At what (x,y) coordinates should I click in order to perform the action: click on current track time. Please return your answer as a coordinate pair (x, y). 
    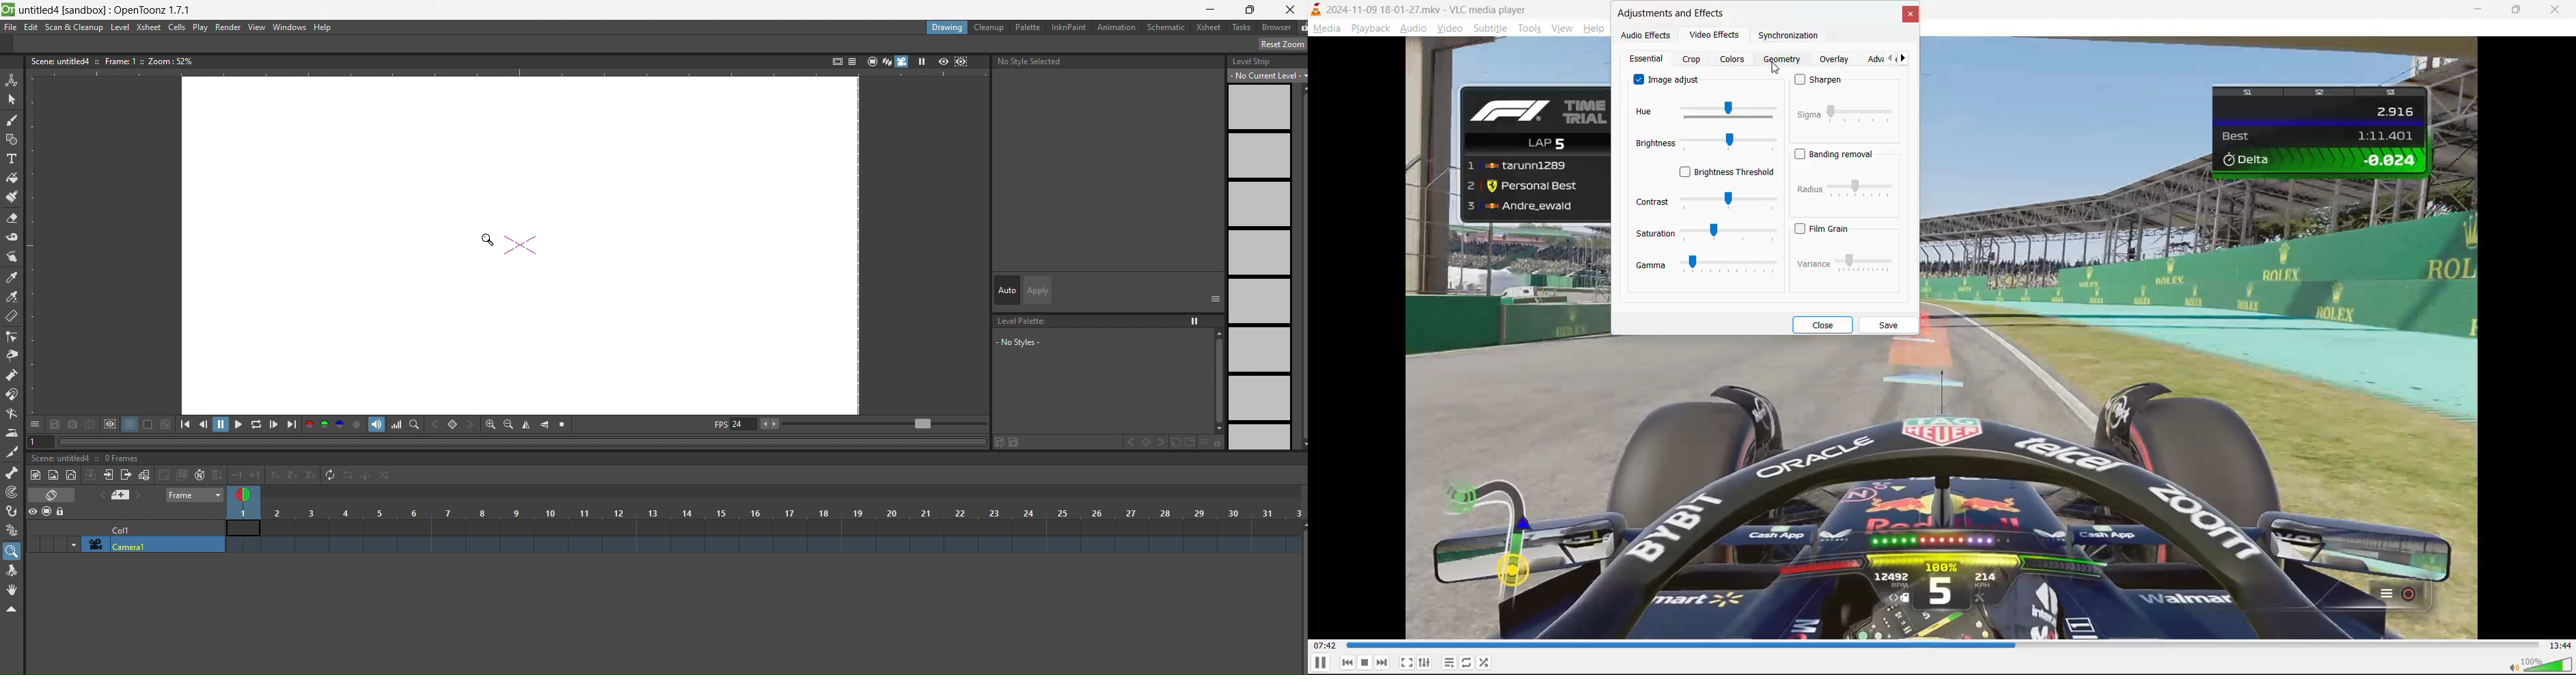
    Looking at the image, I should click on (1327, 646).